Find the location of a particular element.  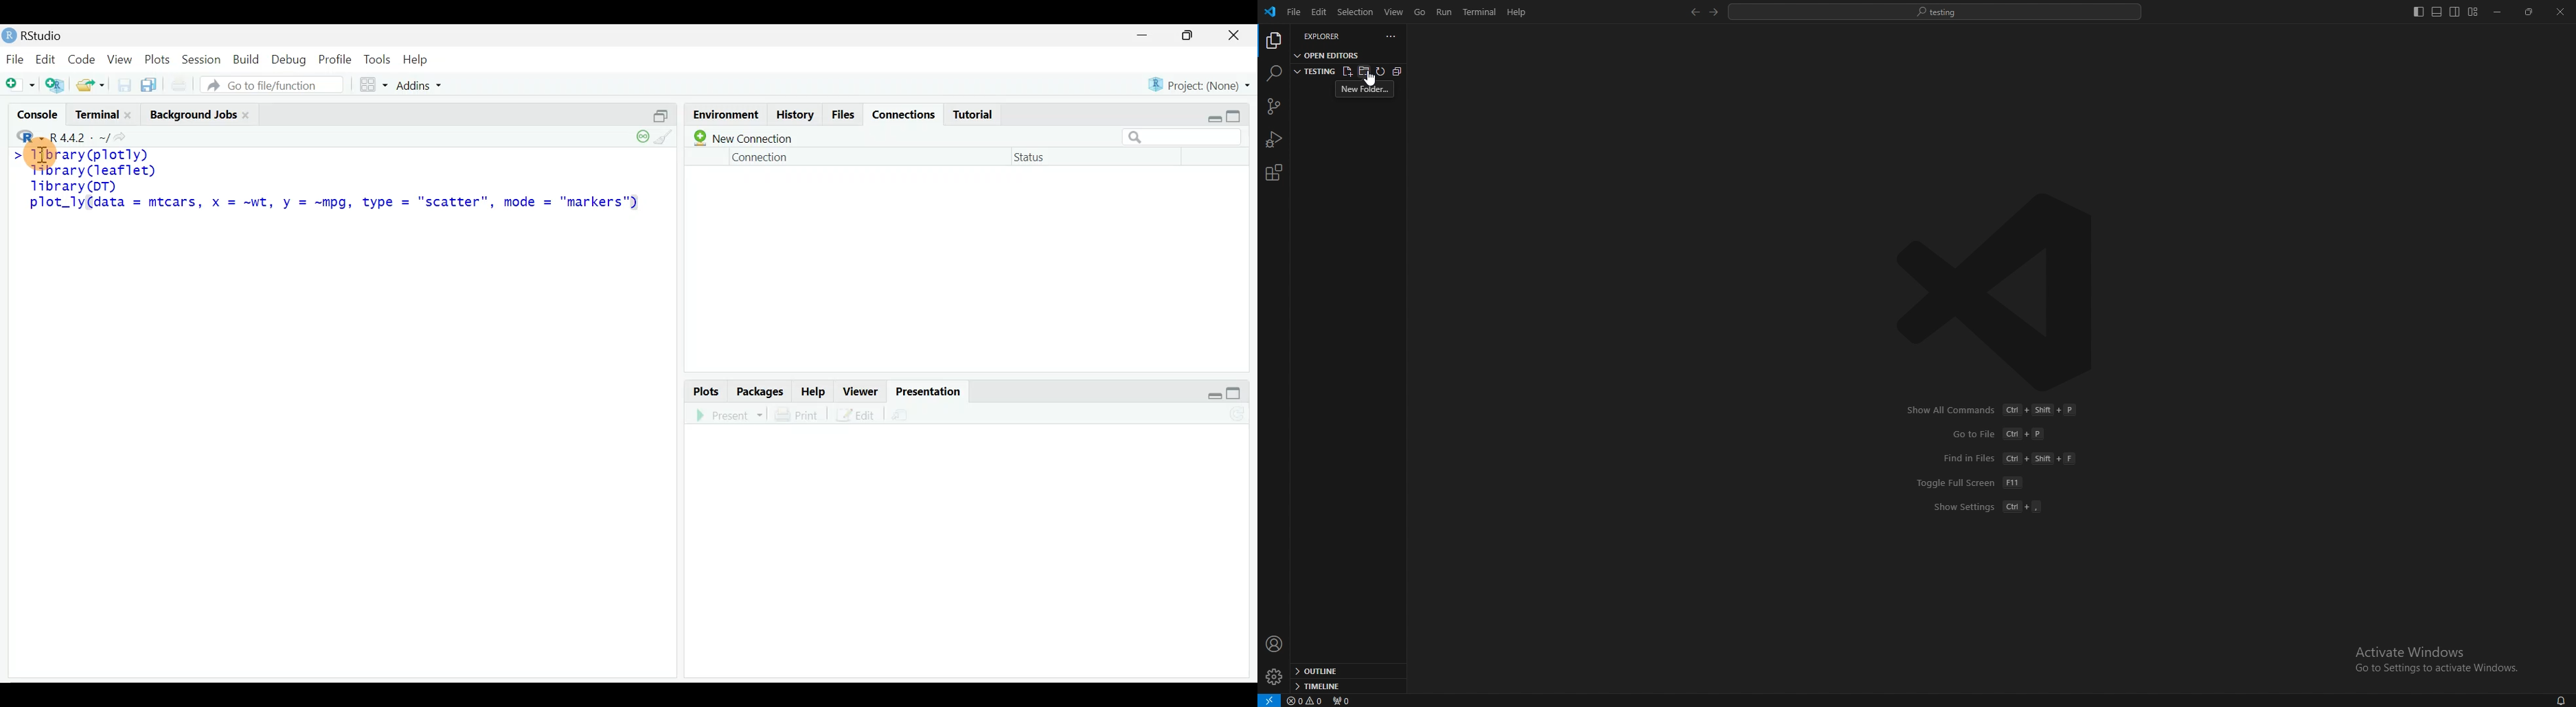

vscode logo is located at coordinates (2003, 292).